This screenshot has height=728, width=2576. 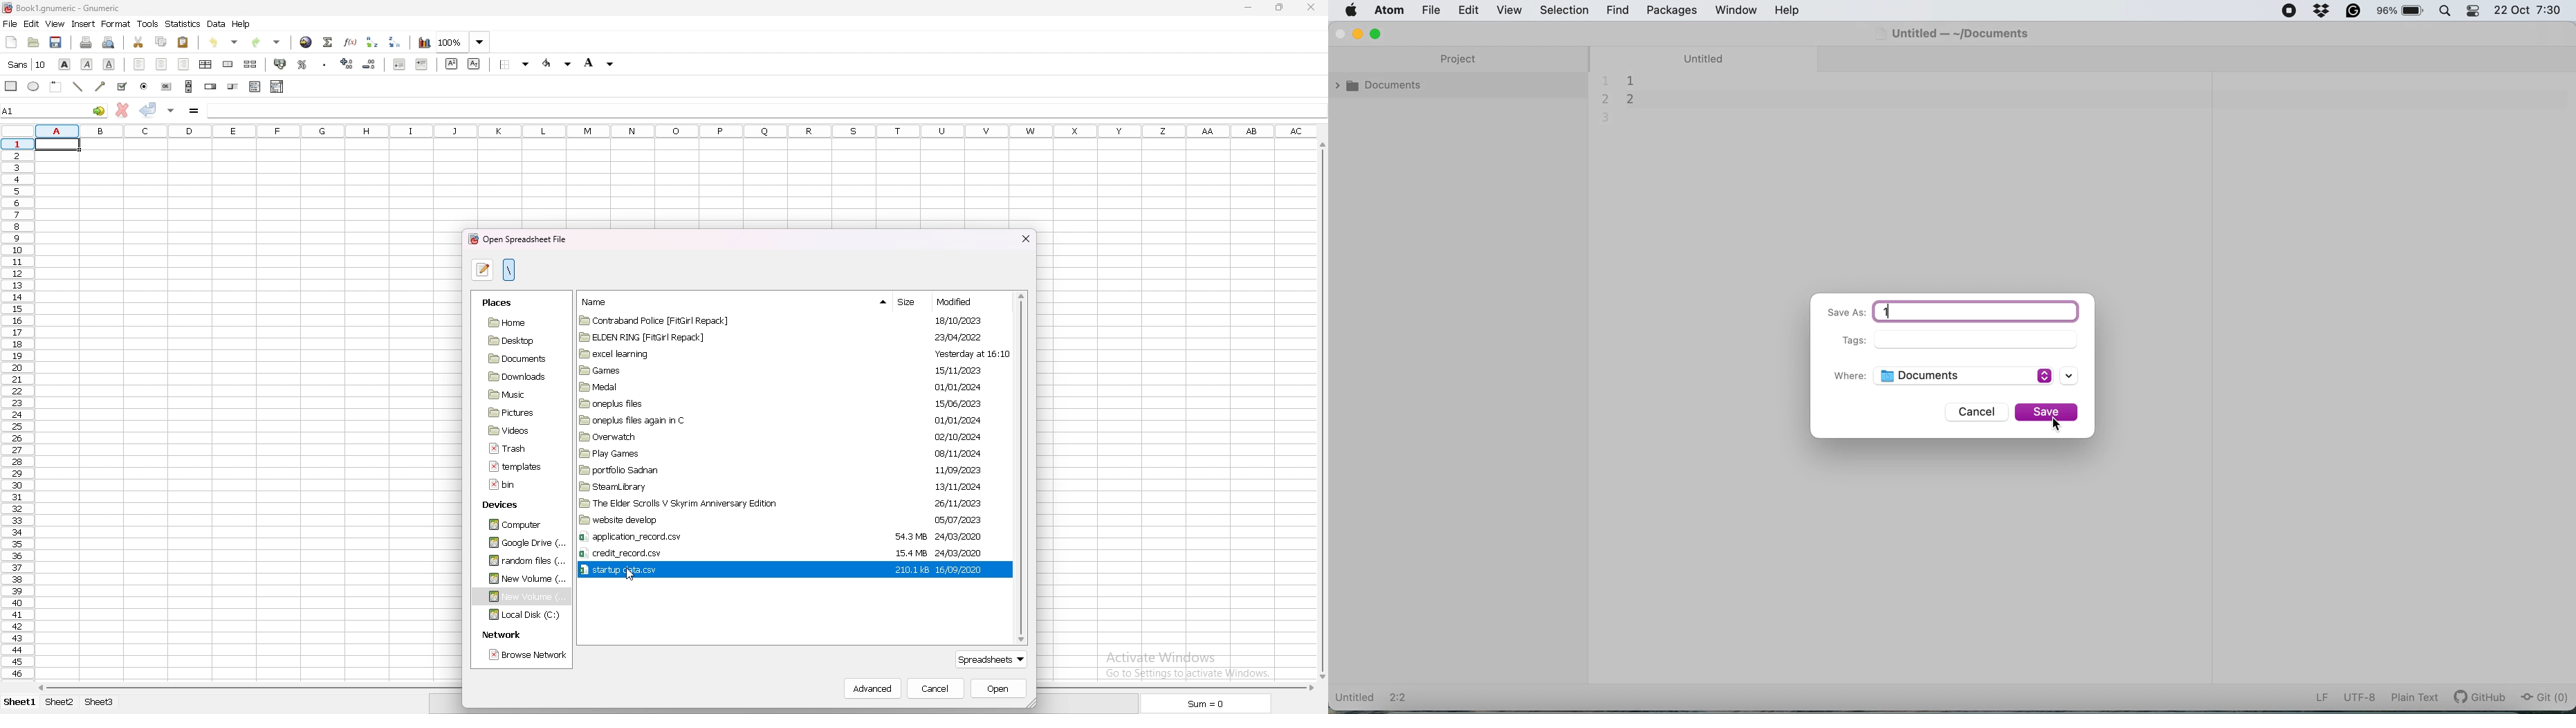 I want to click on file name, so click(x=79, y=9).